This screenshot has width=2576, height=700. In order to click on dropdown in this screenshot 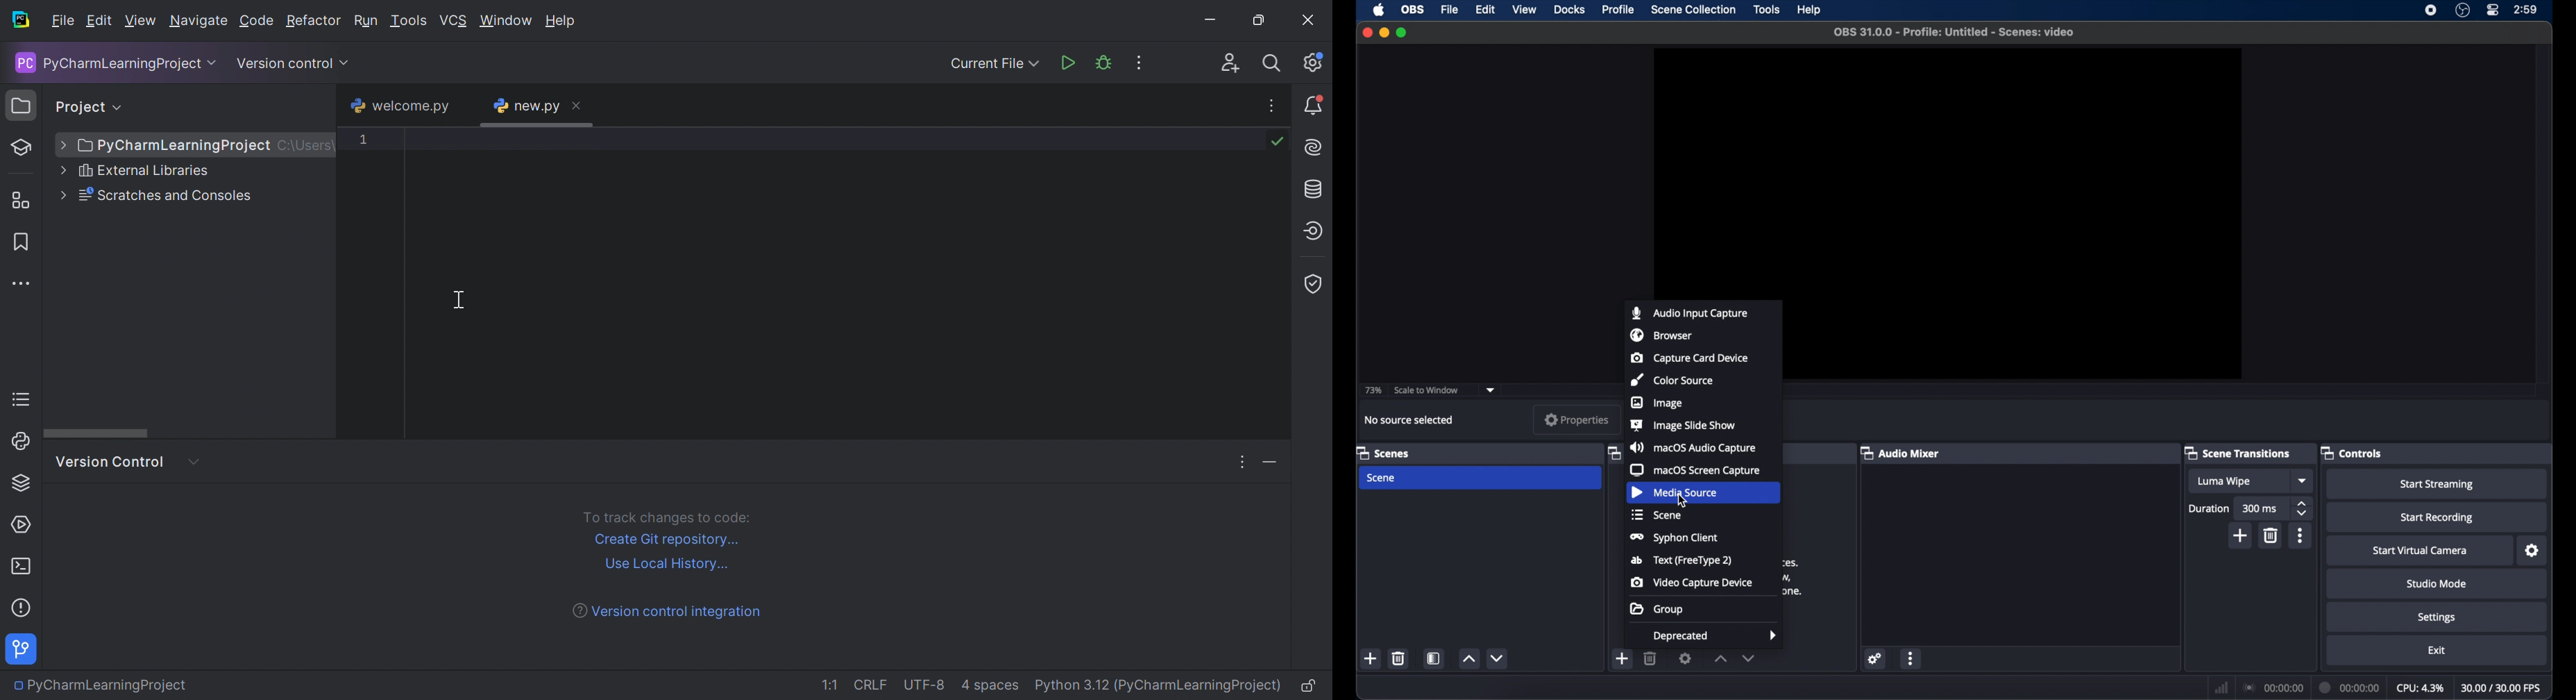, I will do `click(1491, 390)`.